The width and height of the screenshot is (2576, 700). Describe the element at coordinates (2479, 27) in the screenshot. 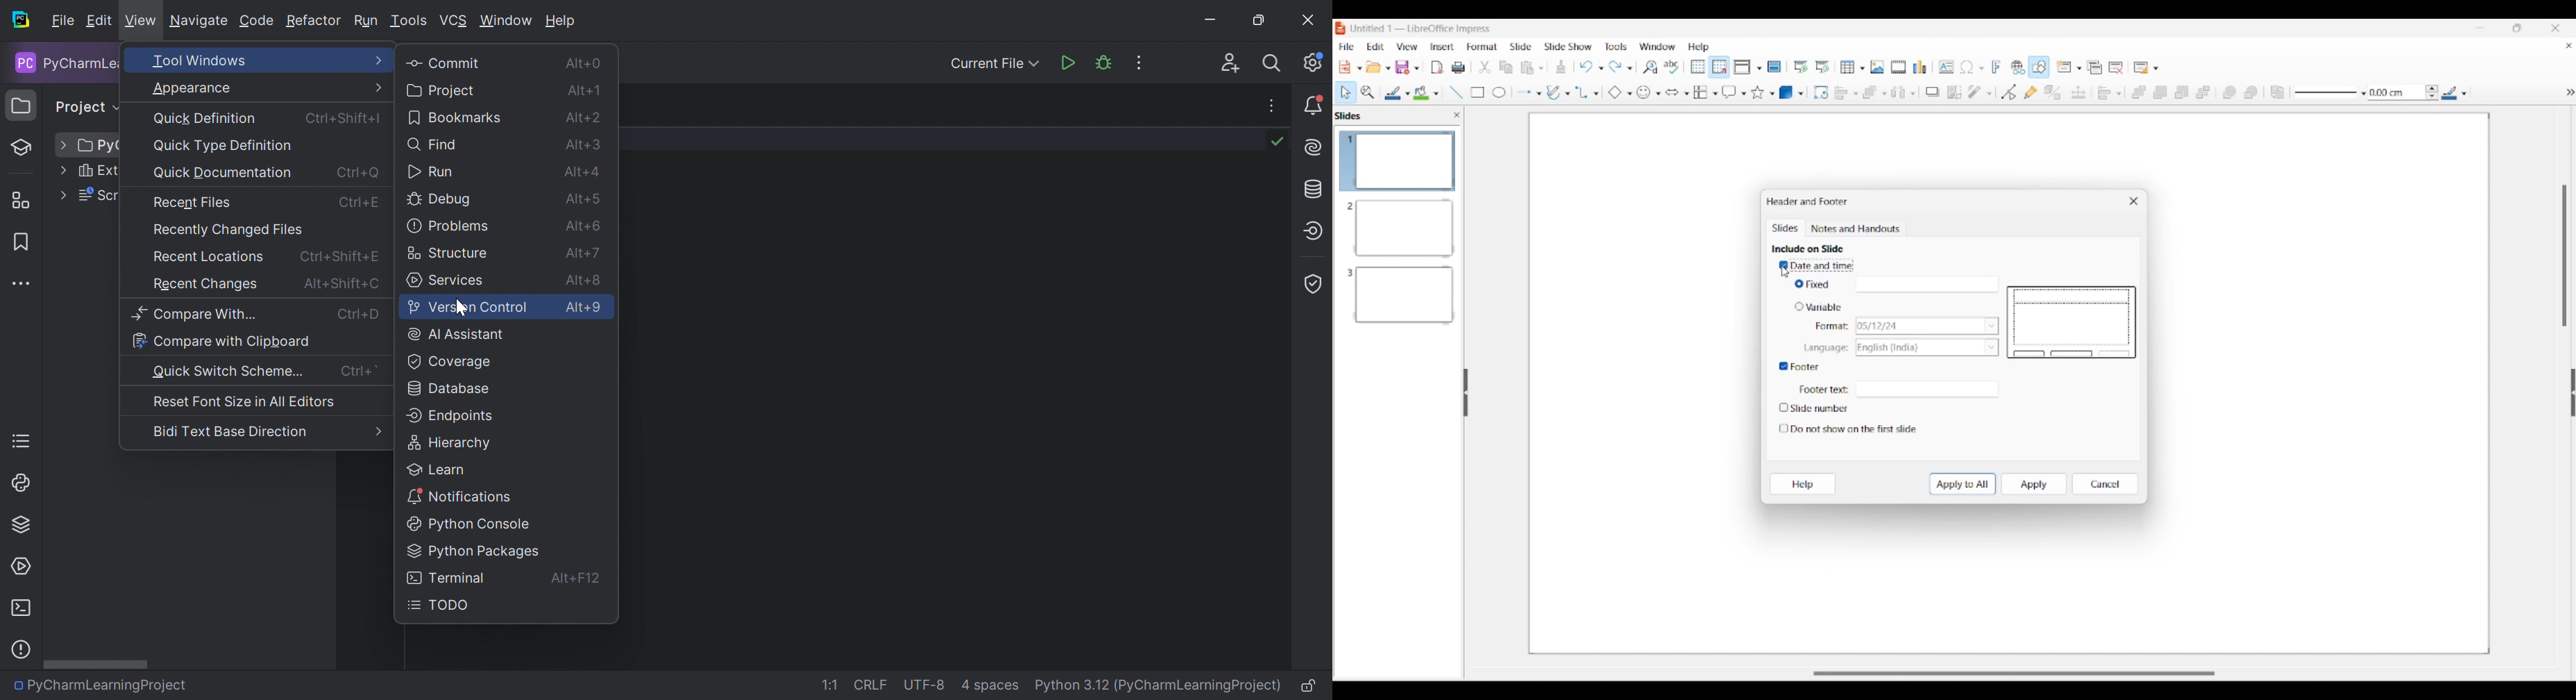

I see `Minimize` at that location.